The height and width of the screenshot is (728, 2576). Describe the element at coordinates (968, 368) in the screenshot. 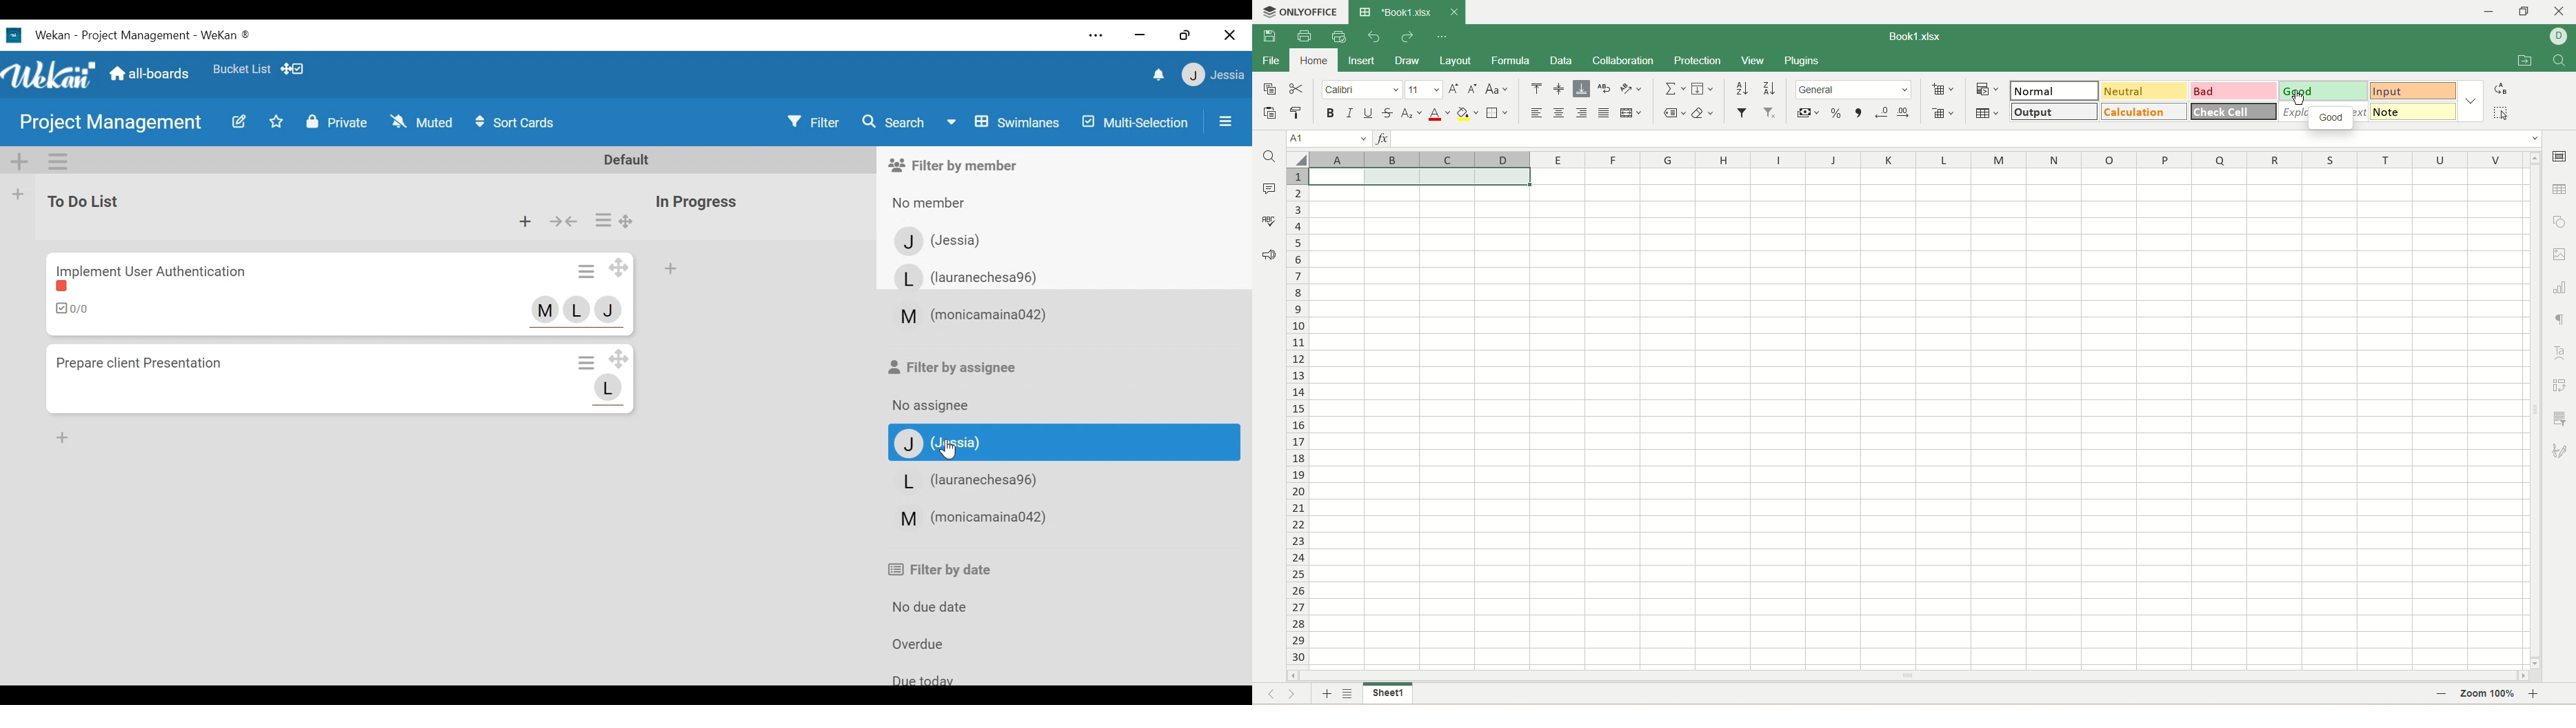

I see `Filter by assignee` at that location.